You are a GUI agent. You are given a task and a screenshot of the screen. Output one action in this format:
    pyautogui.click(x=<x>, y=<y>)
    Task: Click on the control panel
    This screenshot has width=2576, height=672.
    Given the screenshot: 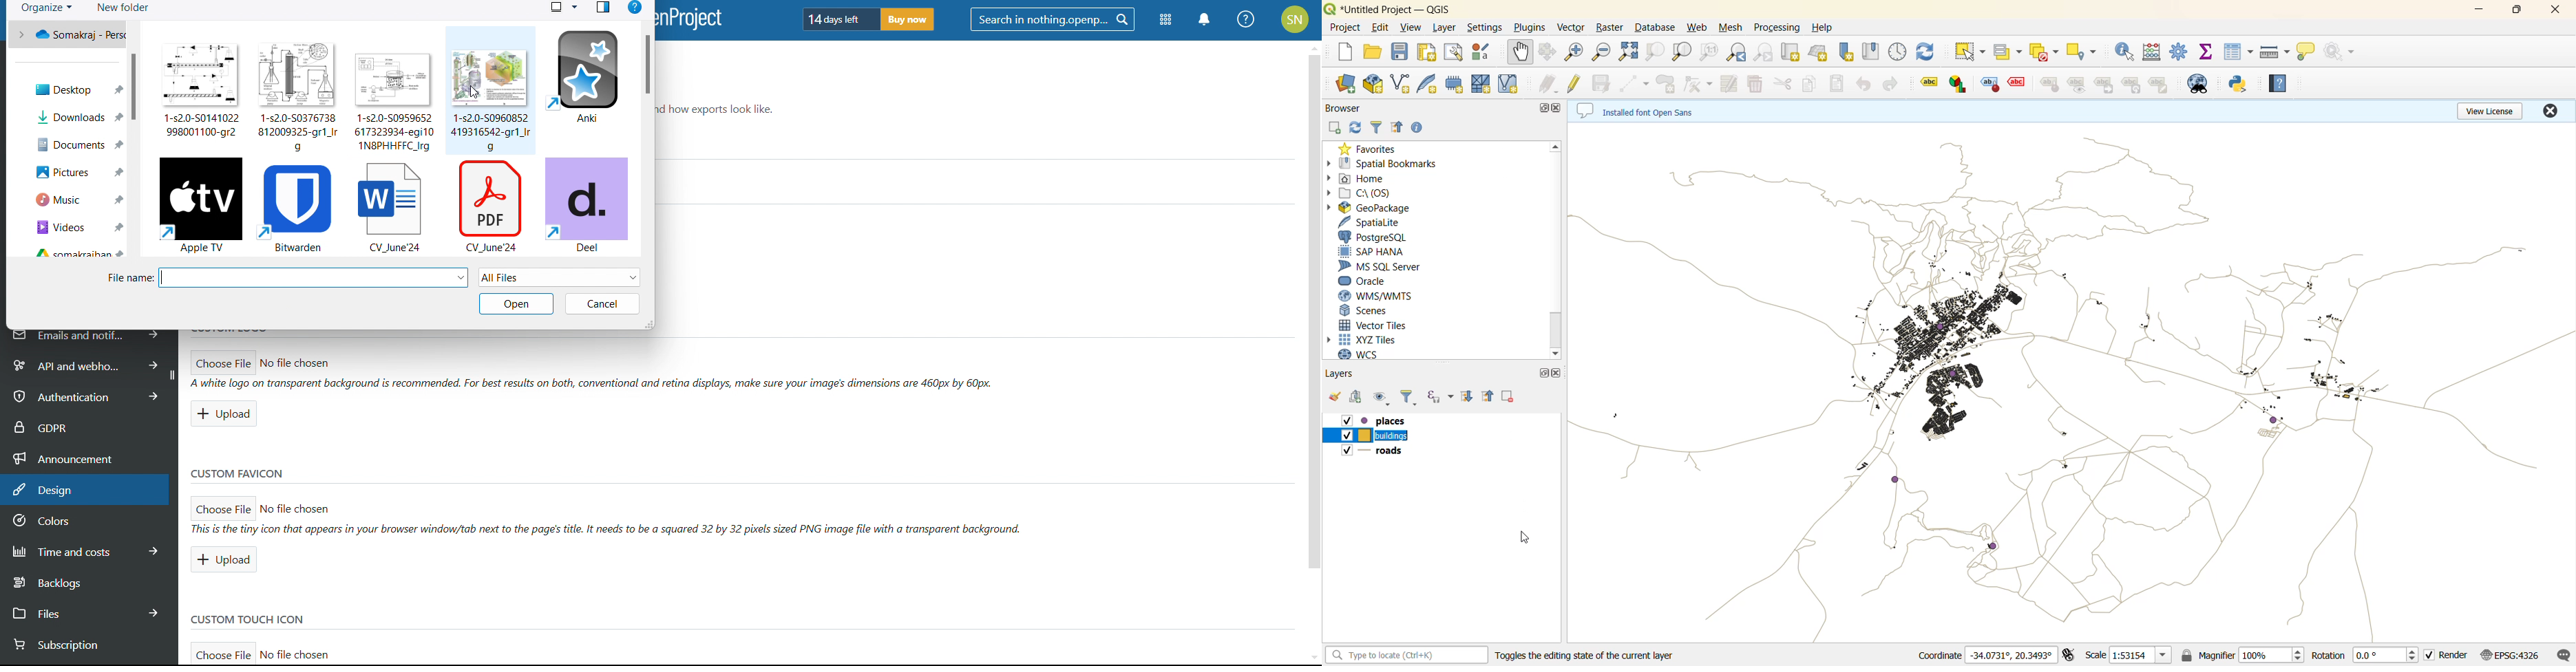 What is the action you would take?
    pyautogui.click(x=1898, y=52)
    